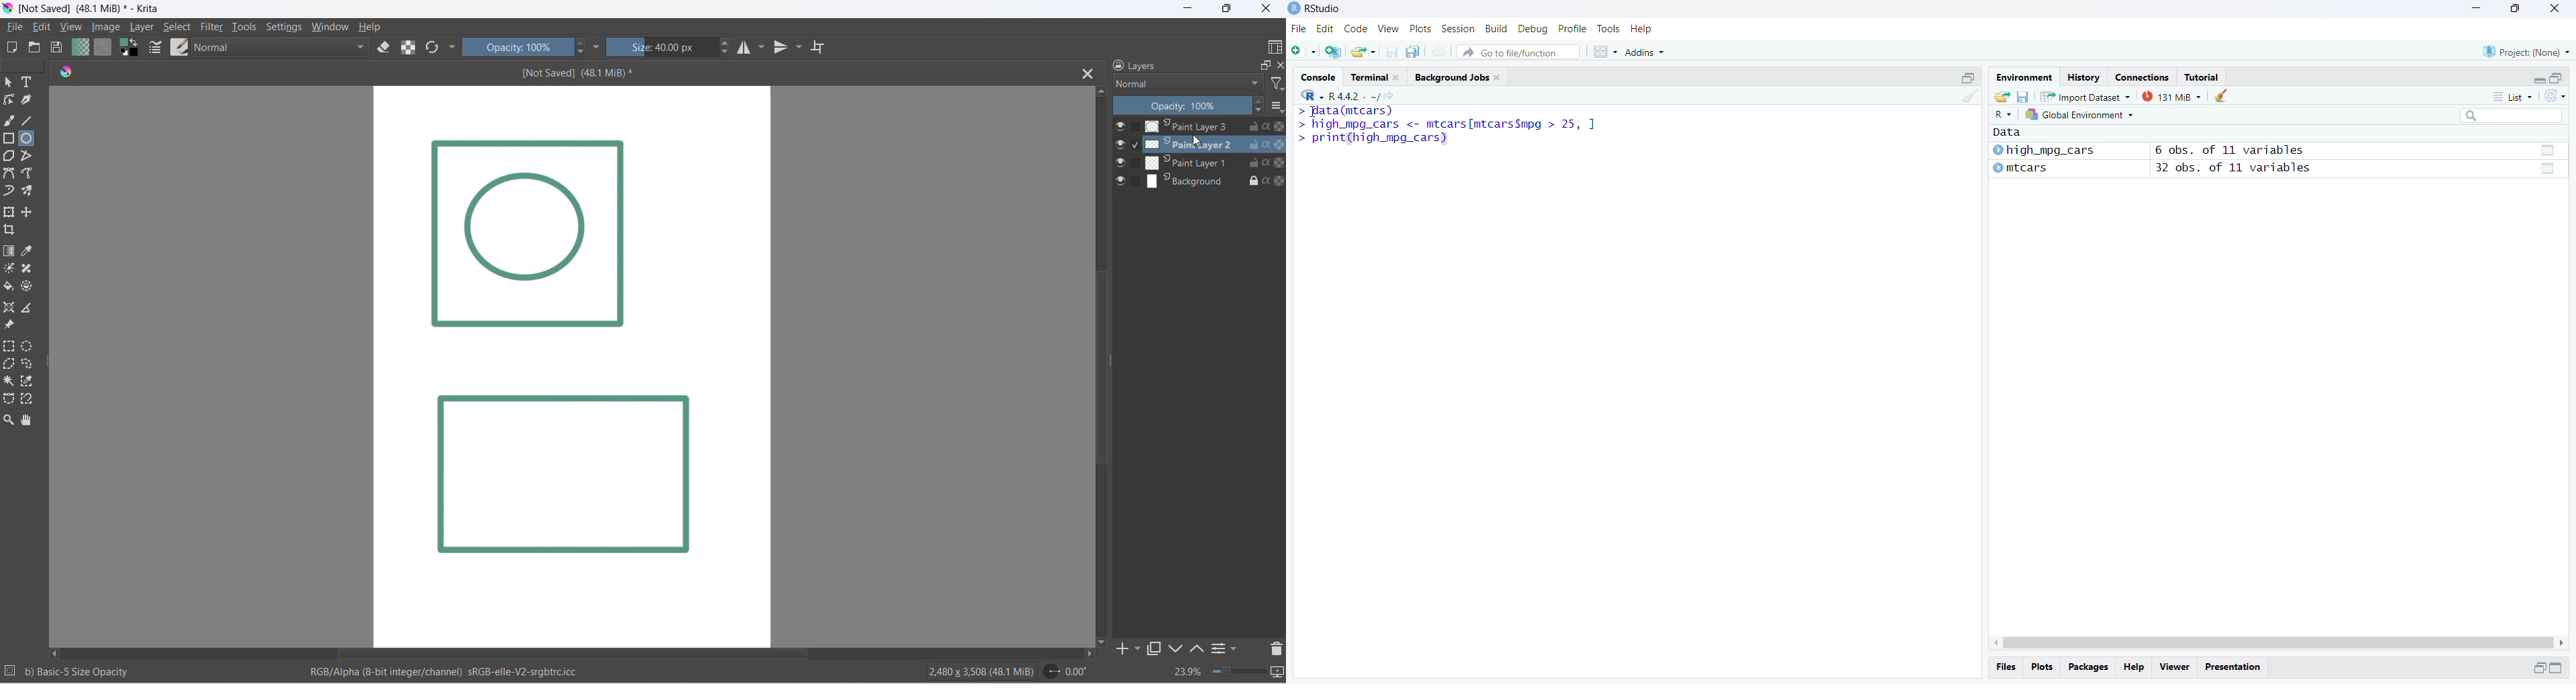 The image size is (2576, 700). Describe the element at coordinates (2528, 51) in the screenshot. I see `Project: (None)` at that location.